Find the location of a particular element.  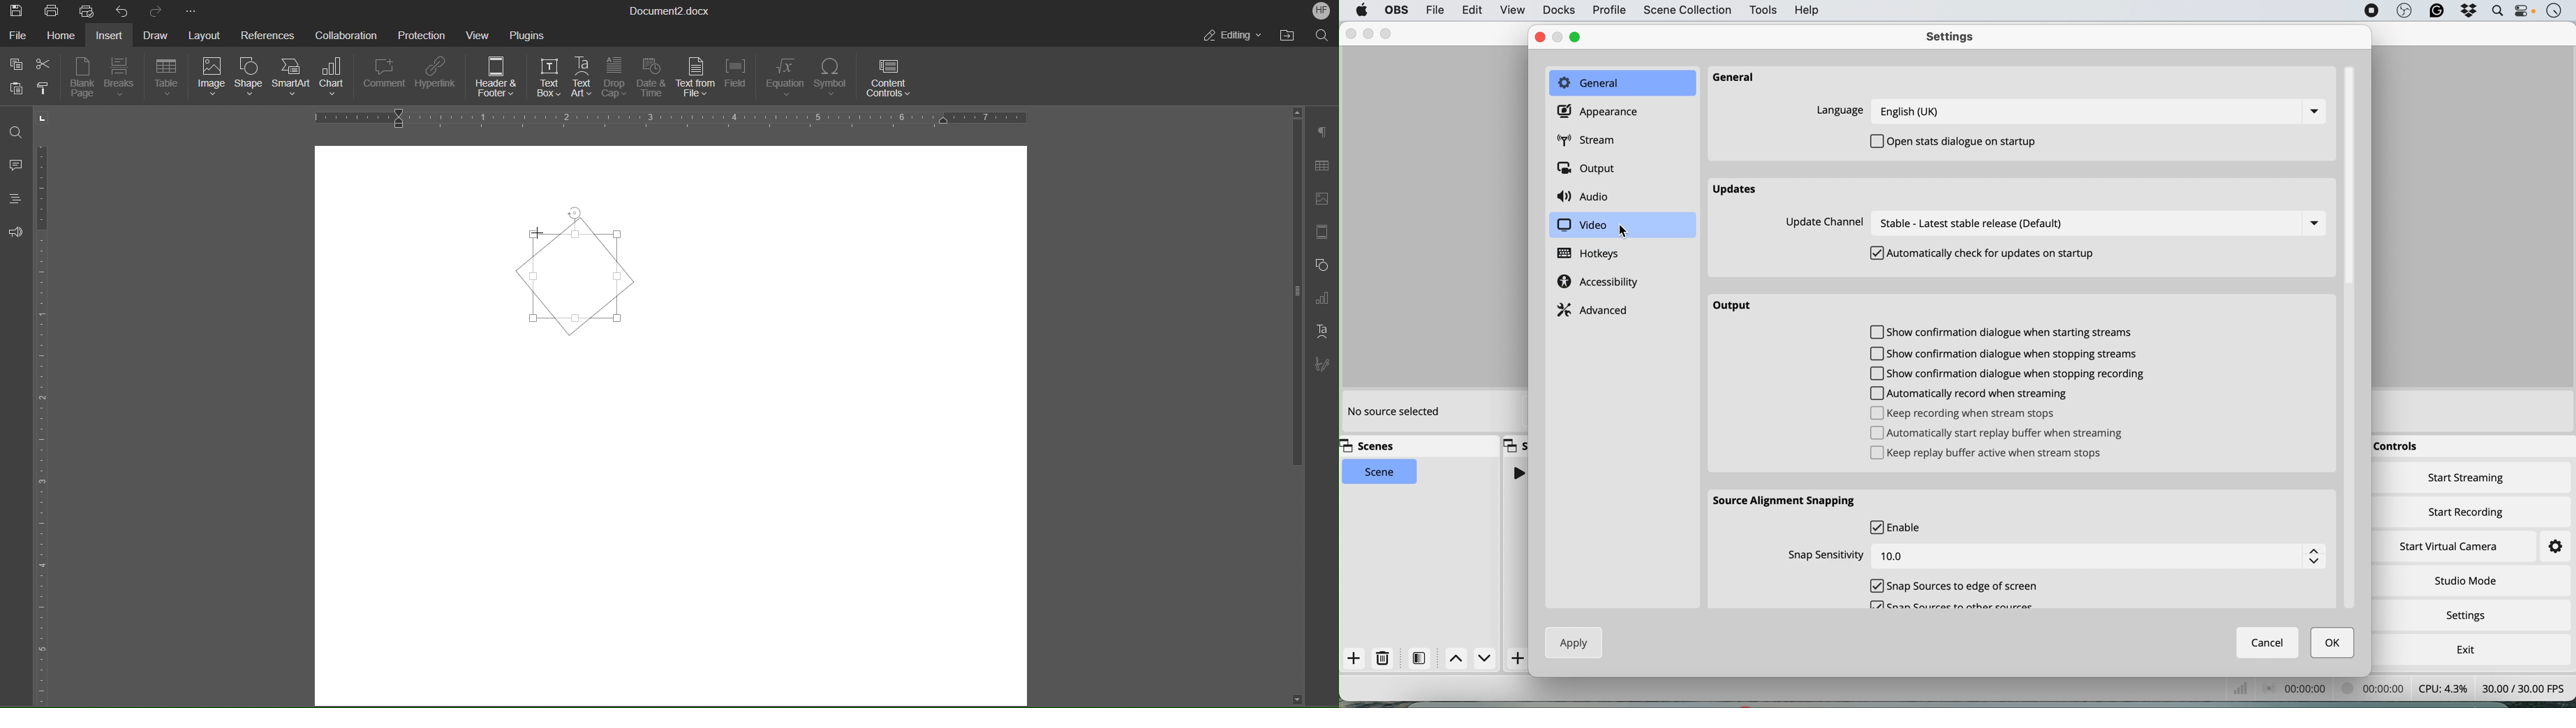

output is located at coordinates (1590, 170).